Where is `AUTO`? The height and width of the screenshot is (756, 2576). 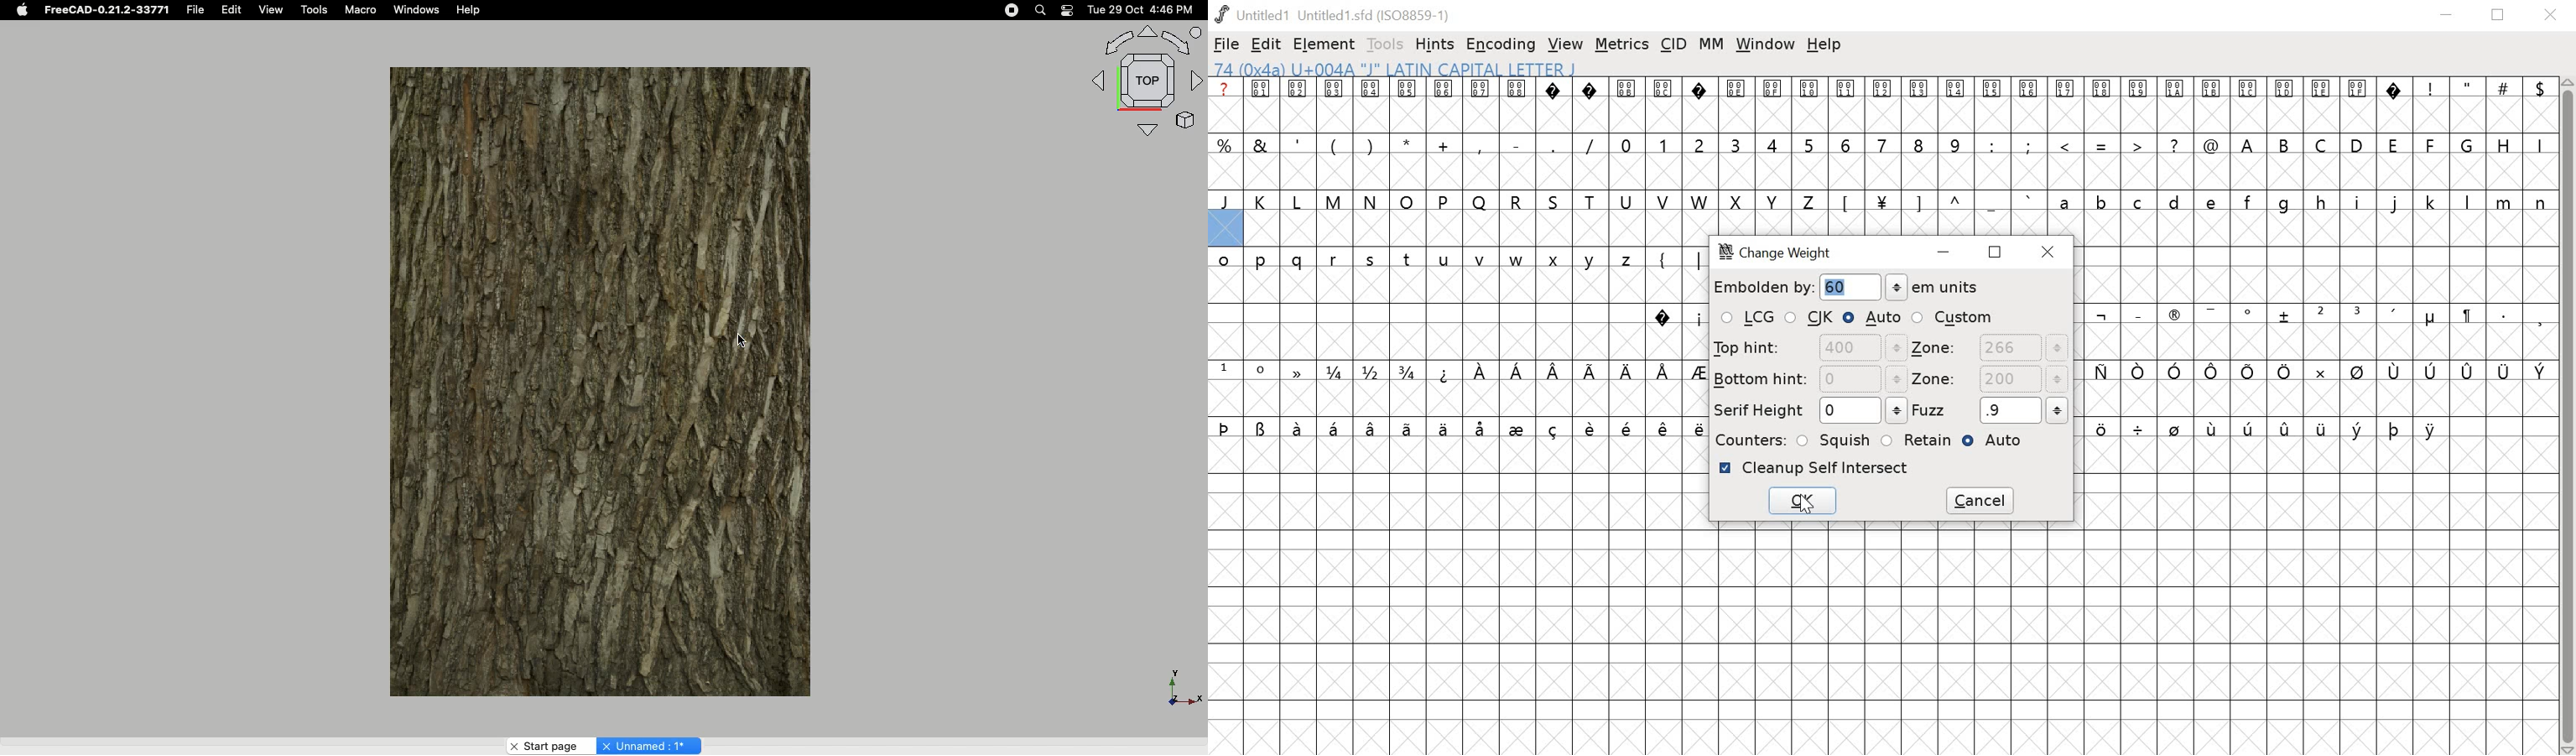 AUTO is located at coordinates (1998, 442).